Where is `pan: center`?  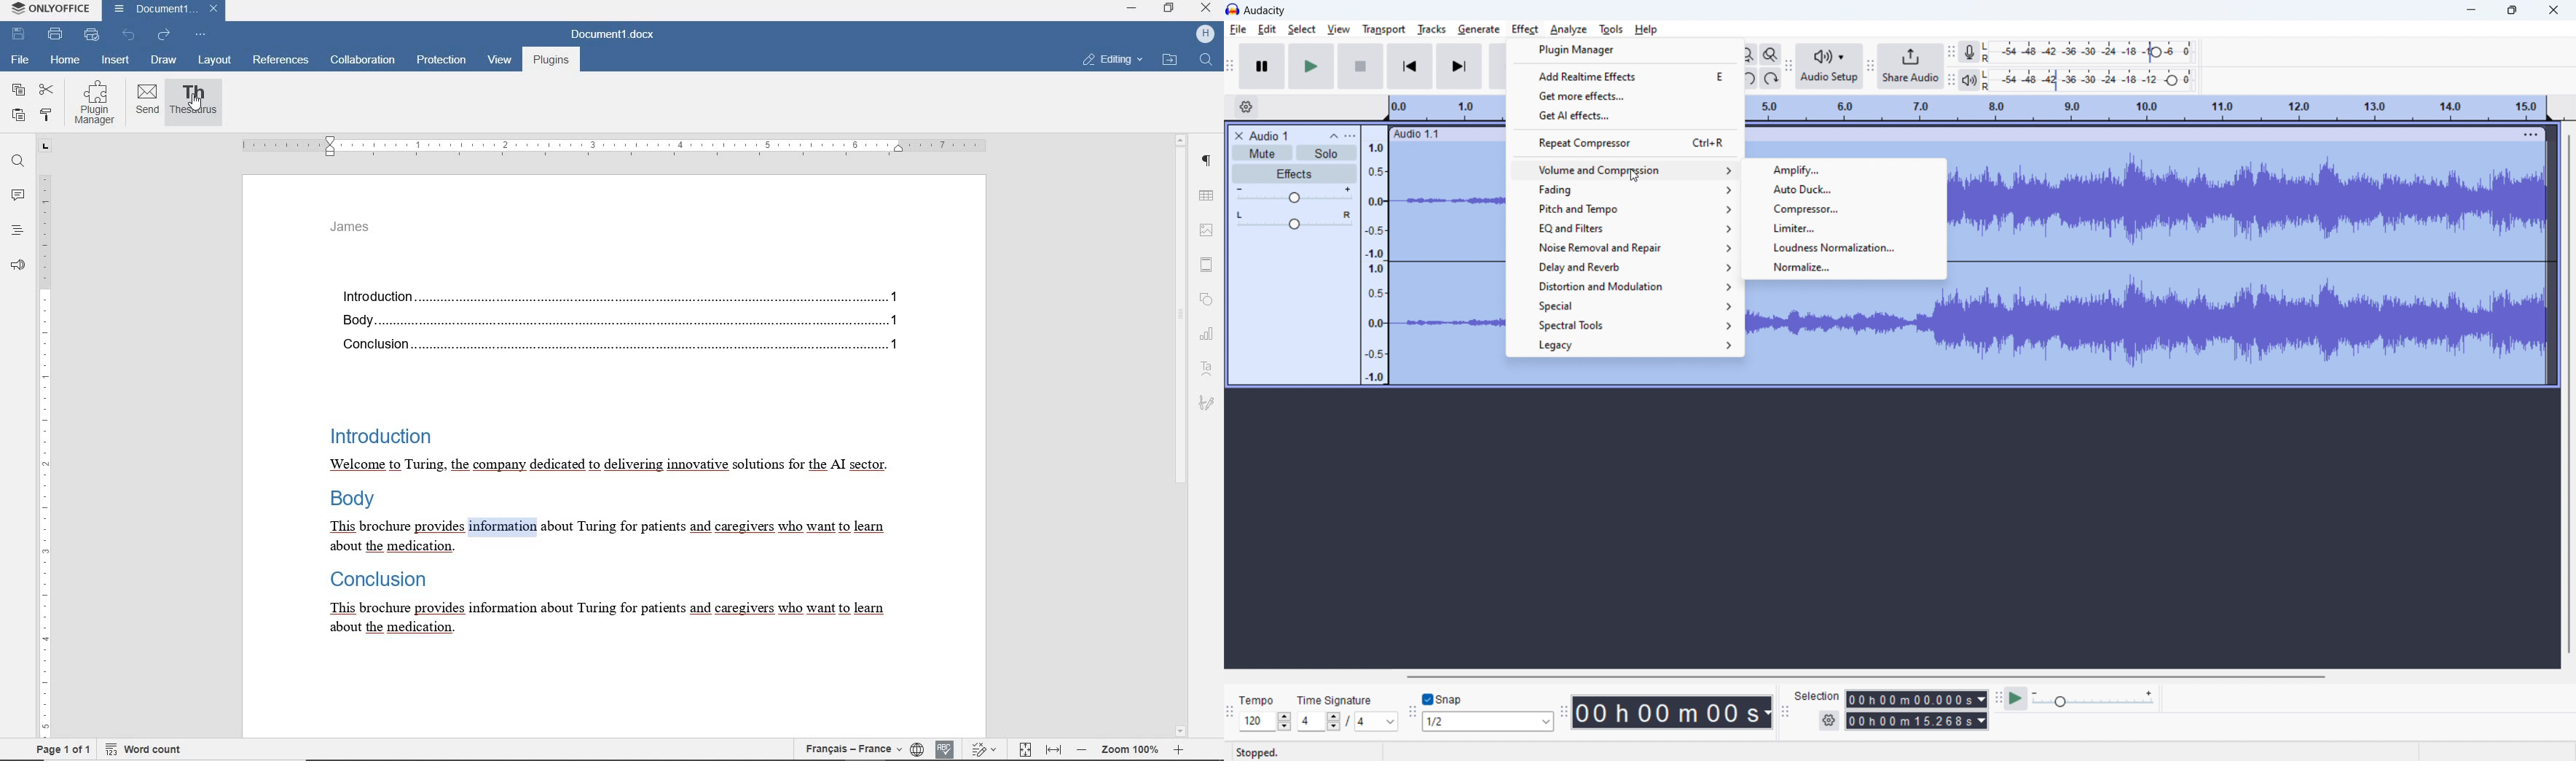
pan: center is located at coordinates (1294, 220).